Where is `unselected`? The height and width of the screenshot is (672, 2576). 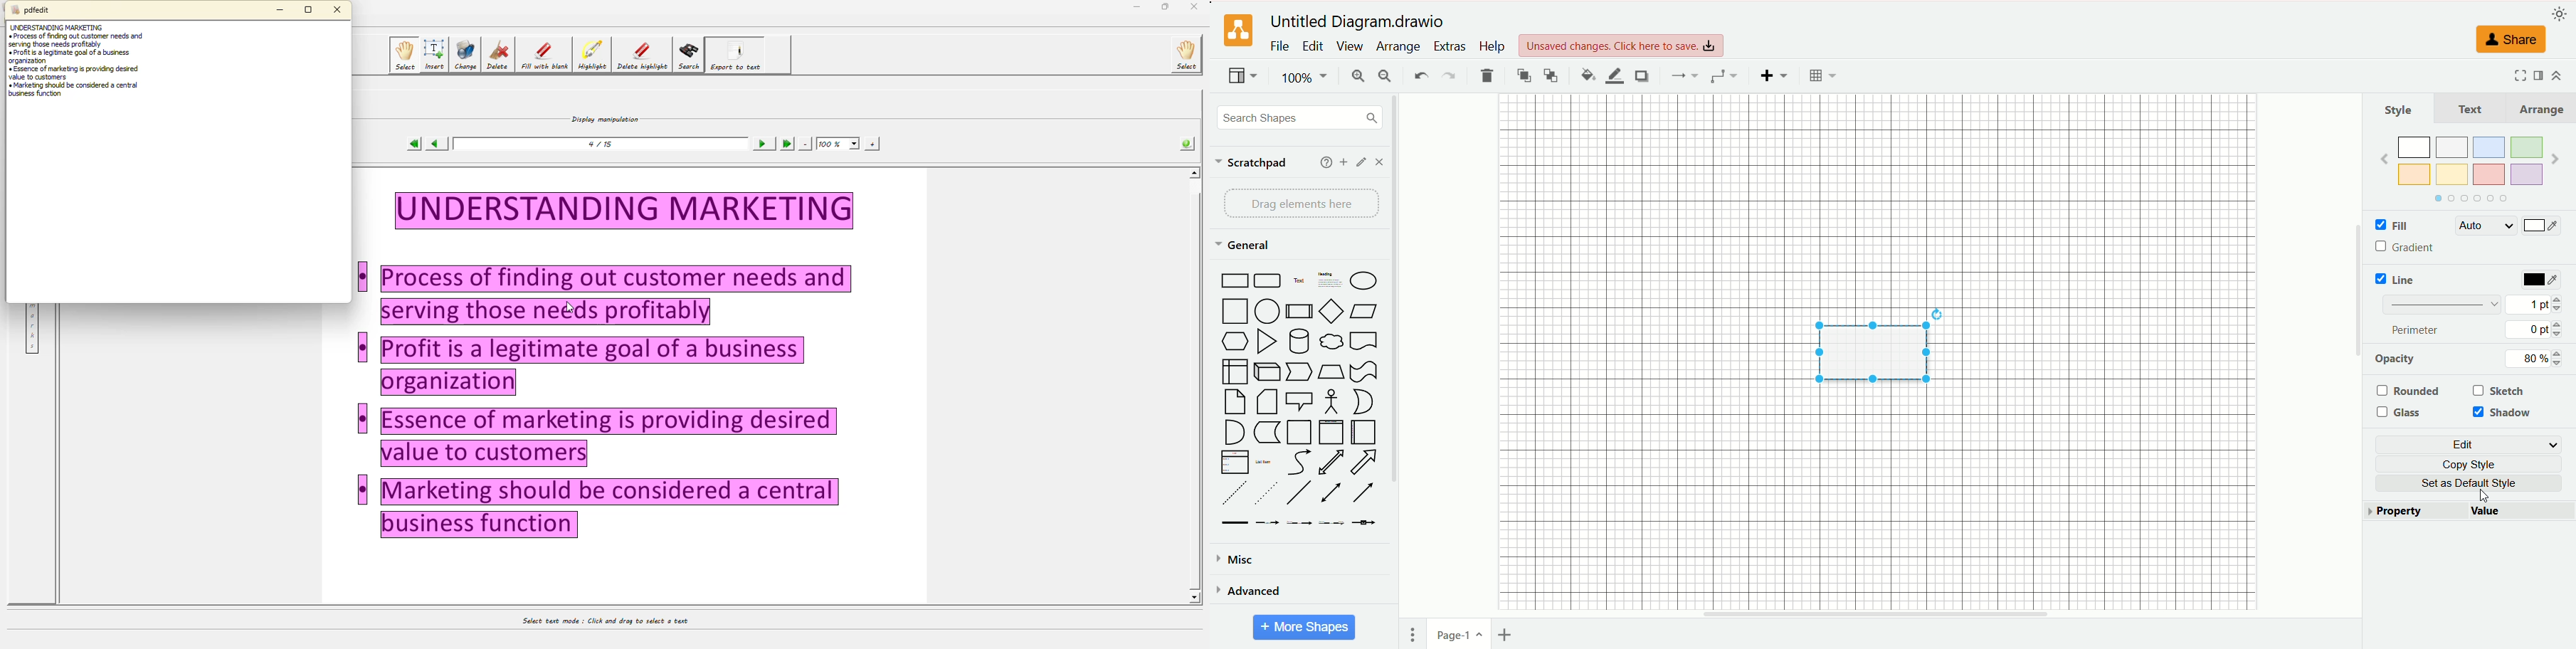
unselected is located at coordinates (2407, 391).